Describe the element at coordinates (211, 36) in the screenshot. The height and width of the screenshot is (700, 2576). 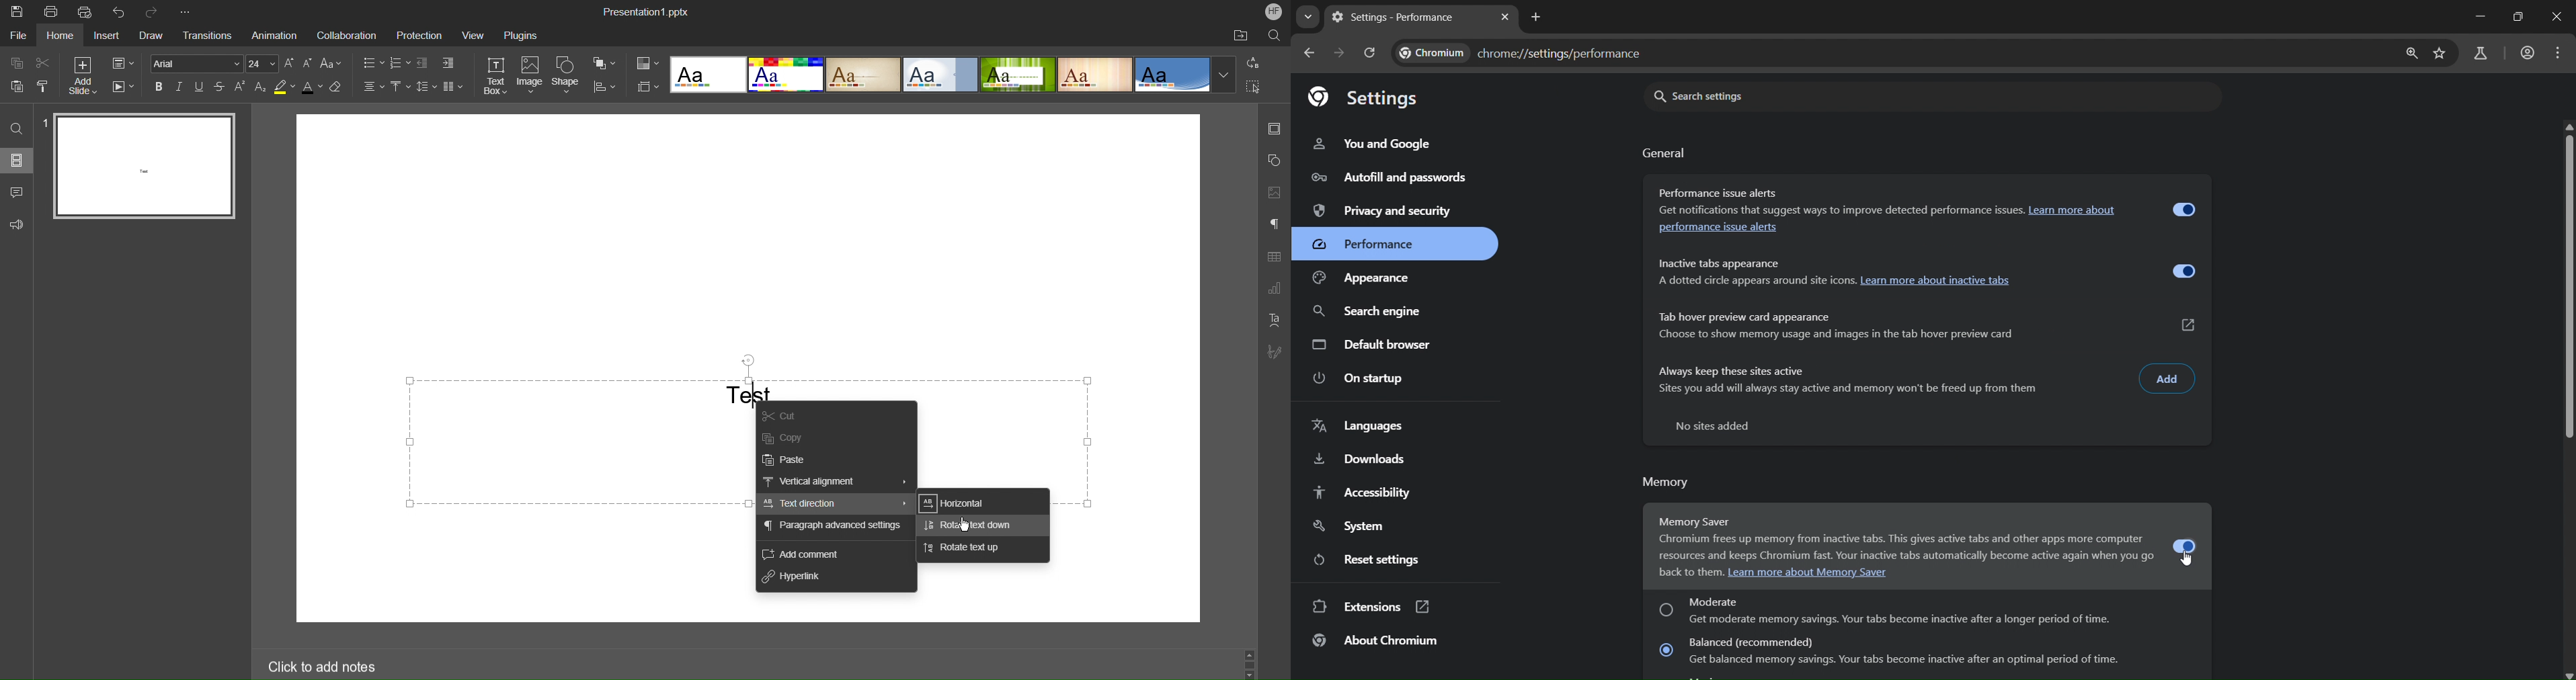
I see `Transitions` at that location.